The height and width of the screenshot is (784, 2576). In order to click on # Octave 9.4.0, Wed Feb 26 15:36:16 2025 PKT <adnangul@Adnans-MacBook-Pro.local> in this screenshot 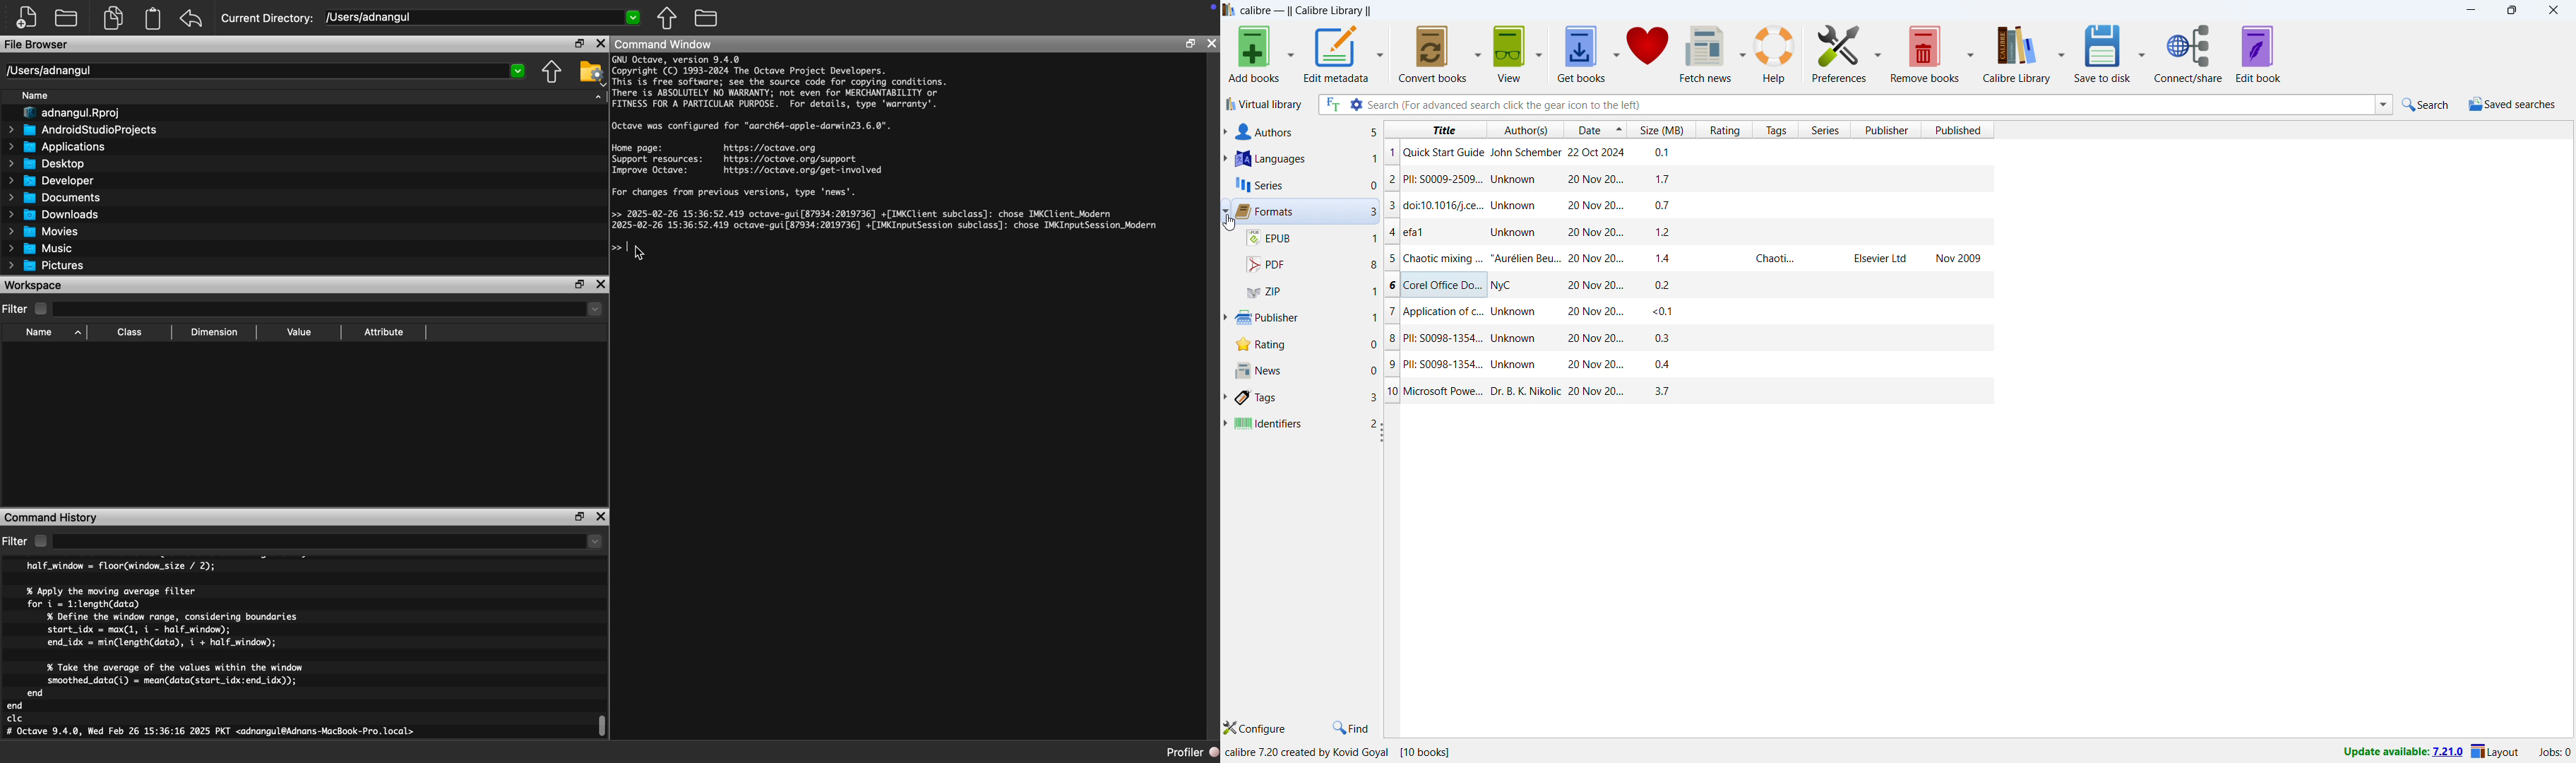, I will do `click(211, 732)`.